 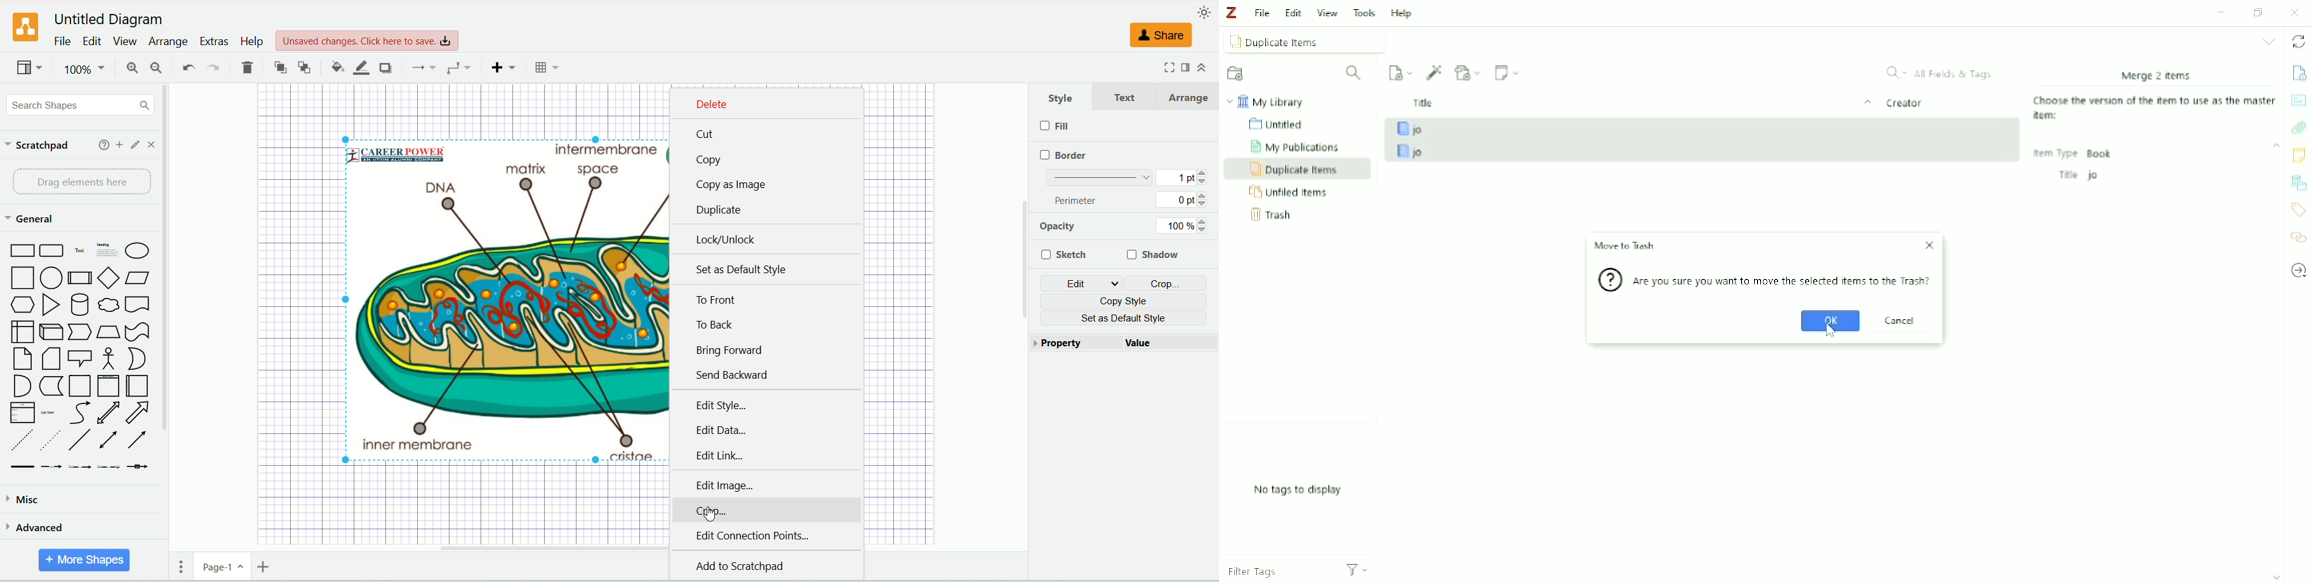 I want to click on zoom out, so click(x=154, y=69).